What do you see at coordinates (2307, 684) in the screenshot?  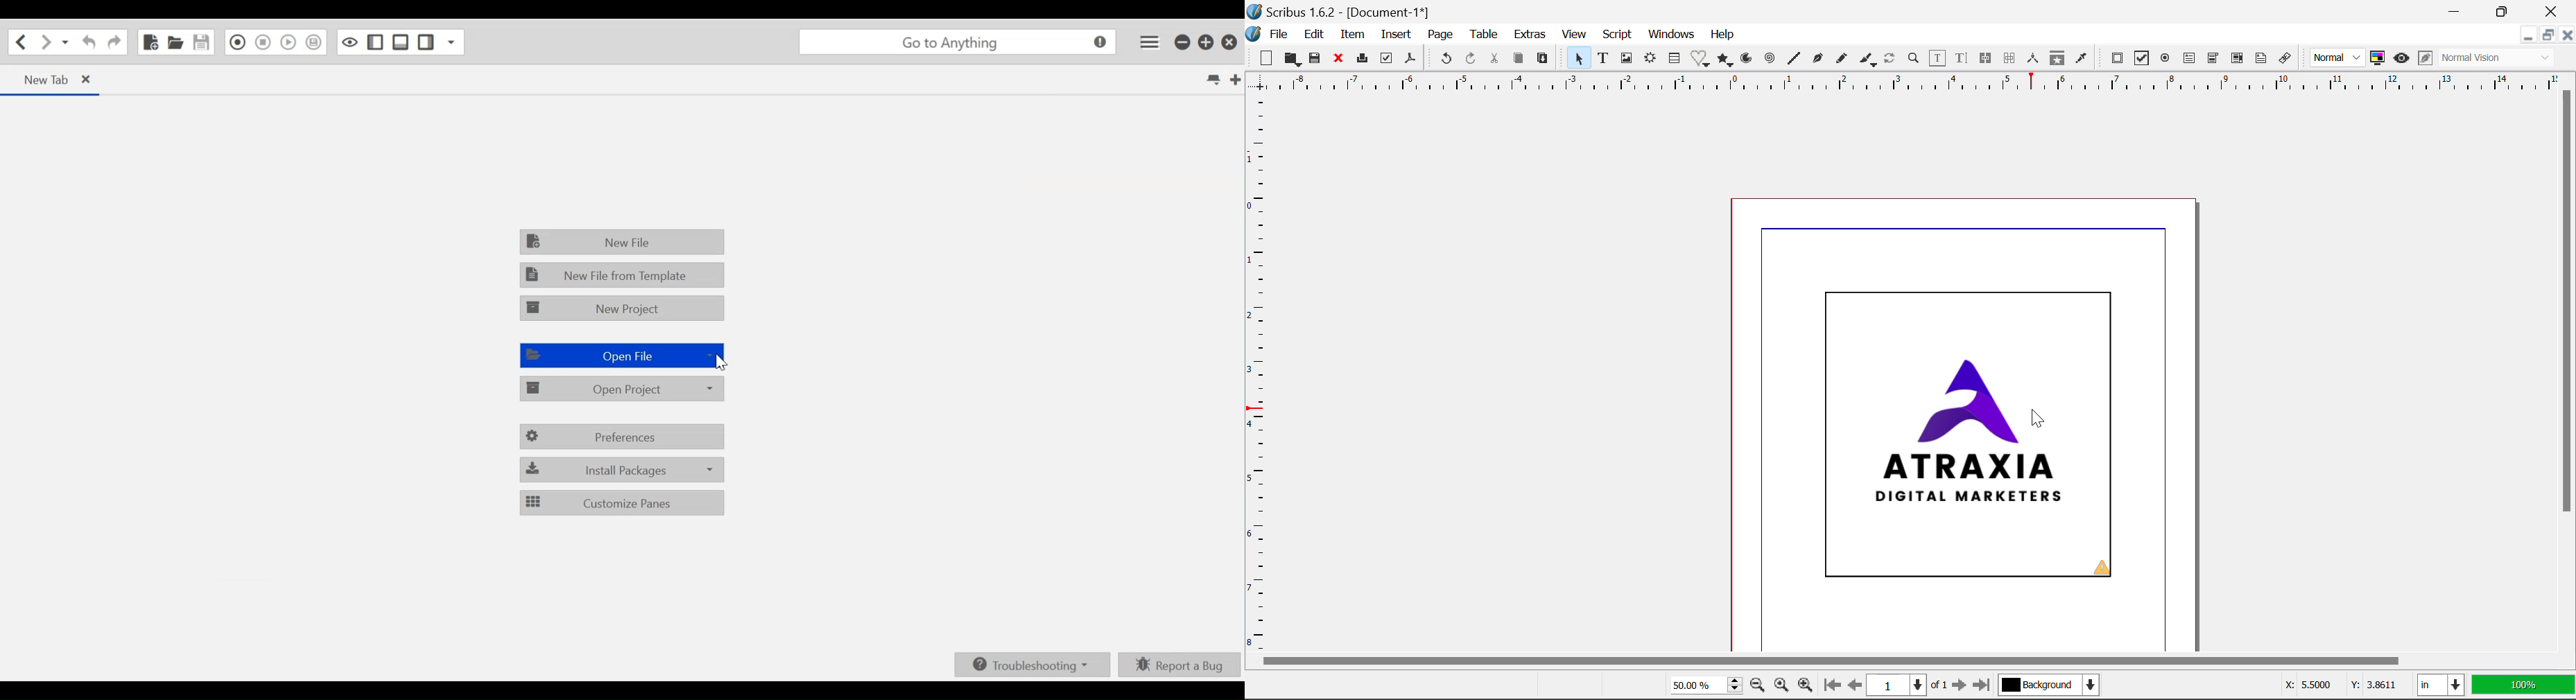 I see `X: 5.5000` at bounding box center [2307, 684].